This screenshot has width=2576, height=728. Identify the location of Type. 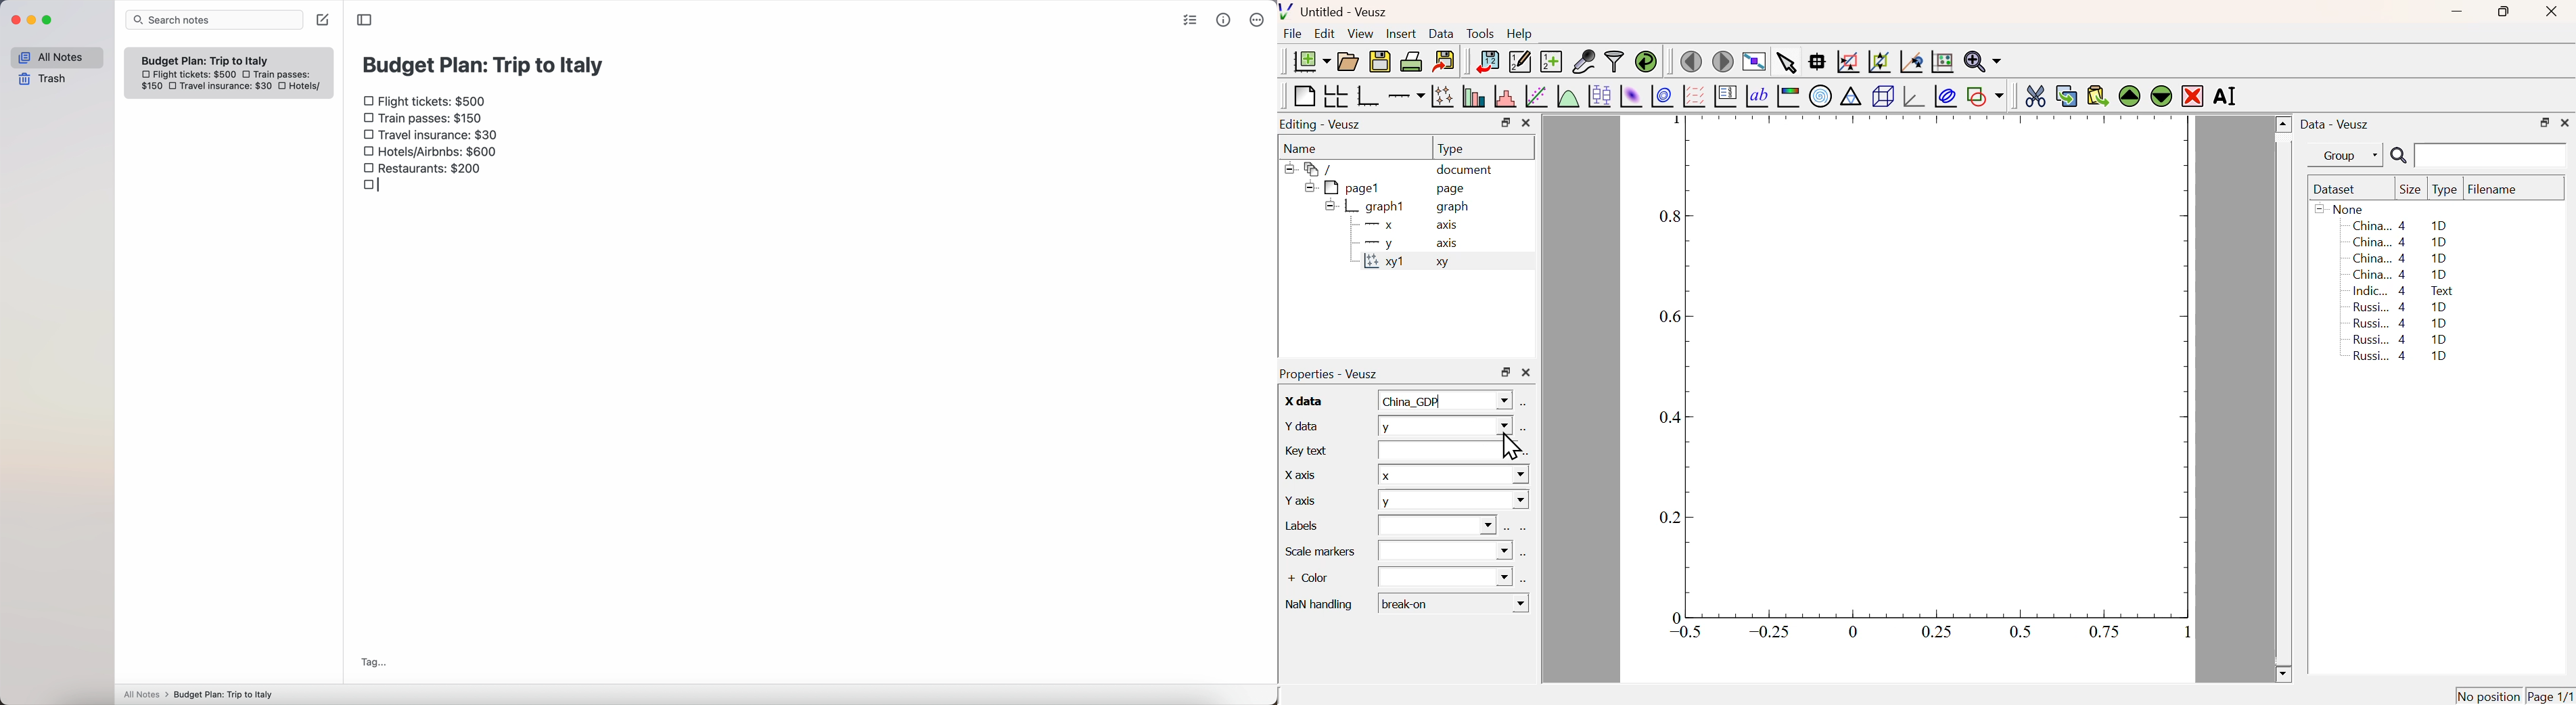
(1450, 149).